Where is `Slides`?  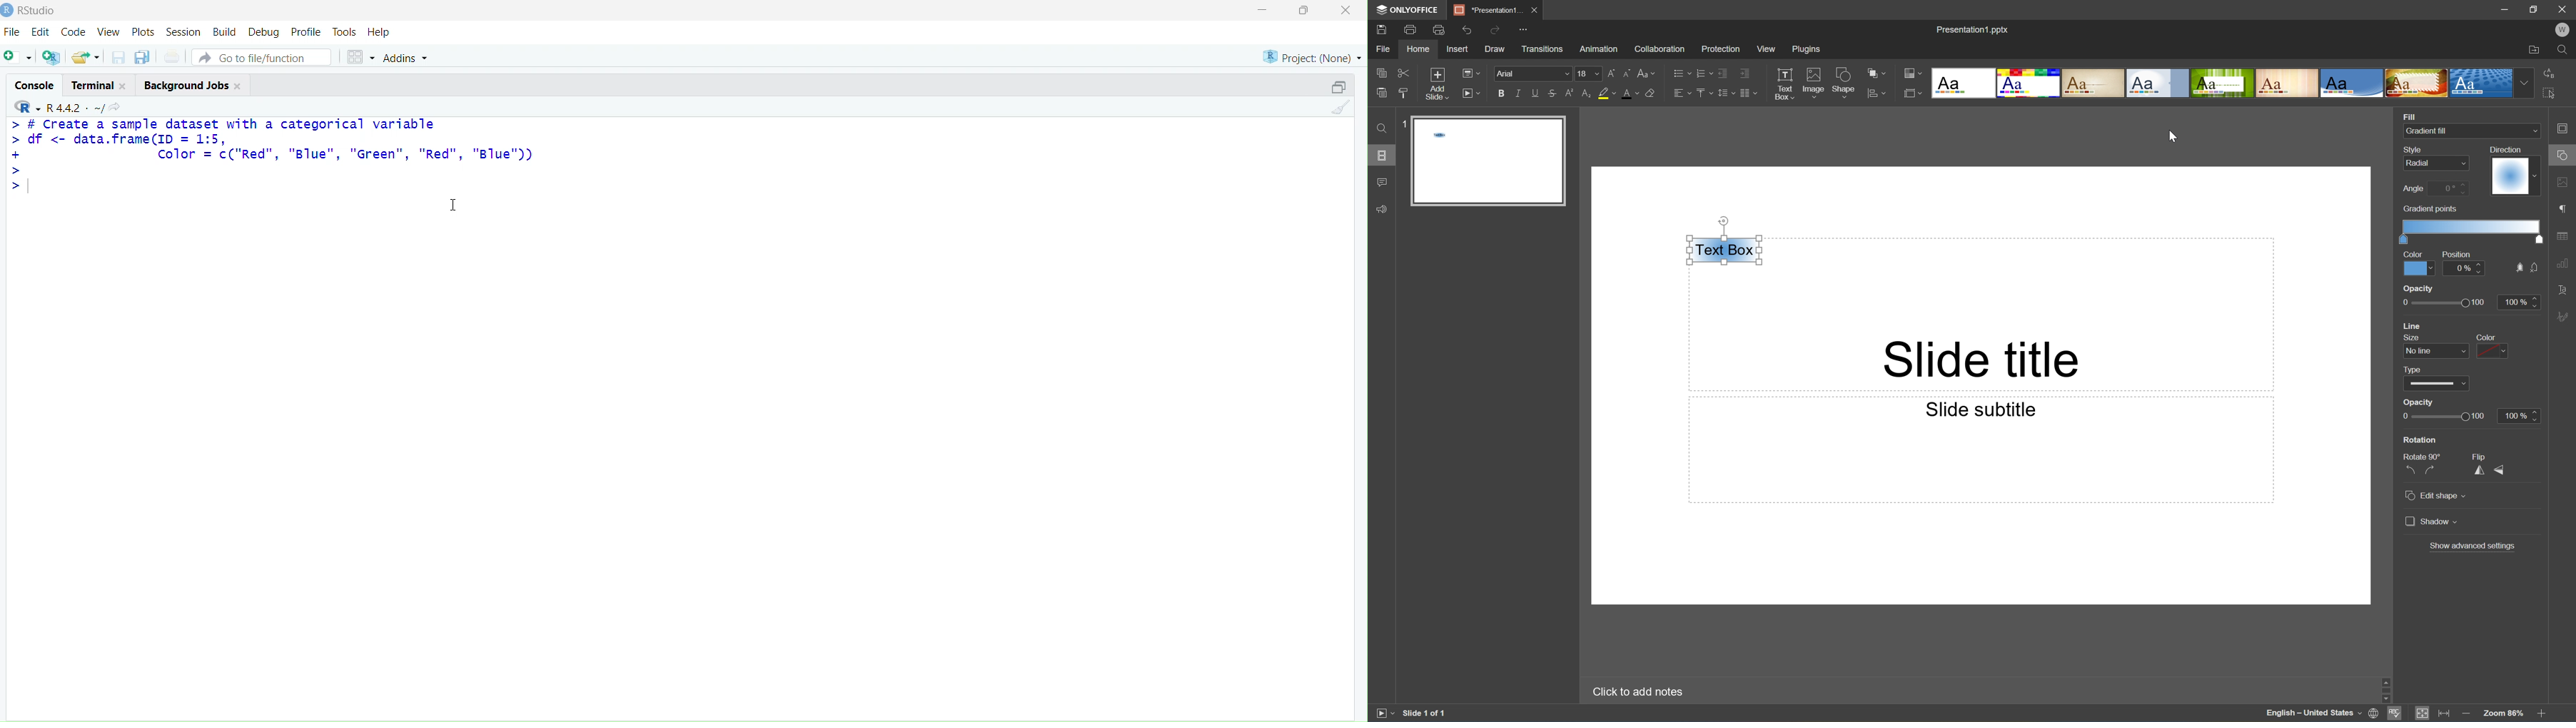 Slides is located at coordinates (1380, 157).